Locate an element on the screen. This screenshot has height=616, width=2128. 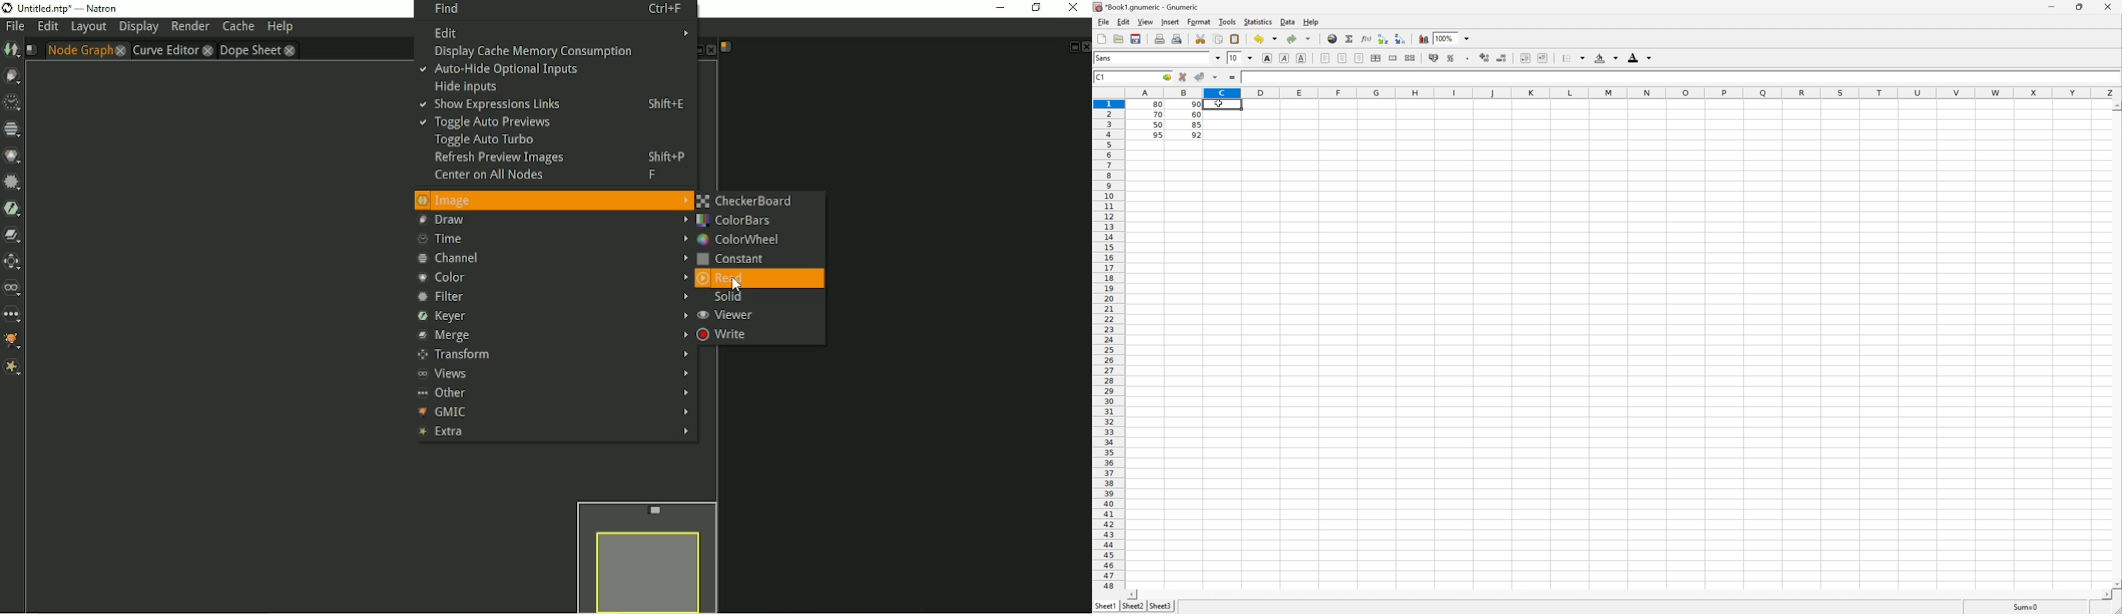
Format the selection as accounting is located at coordinates (1433, 58).